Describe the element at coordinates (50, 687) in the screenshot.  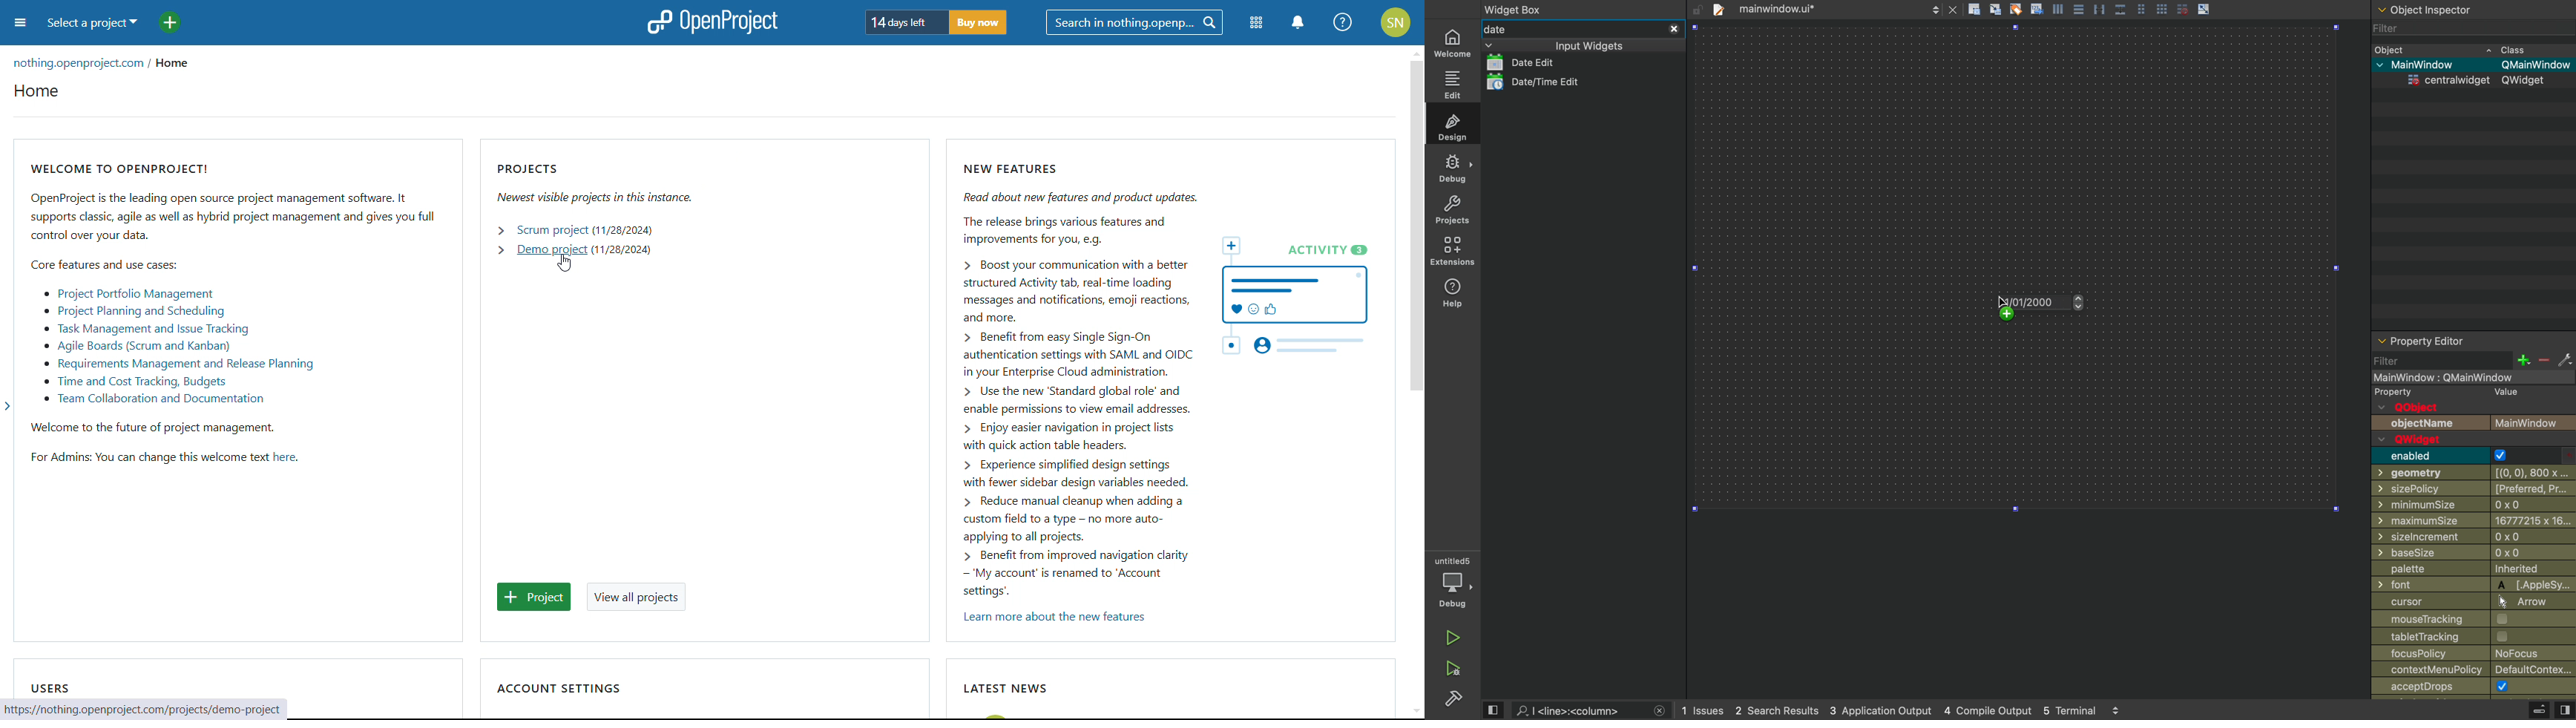
I see `users` at that location.